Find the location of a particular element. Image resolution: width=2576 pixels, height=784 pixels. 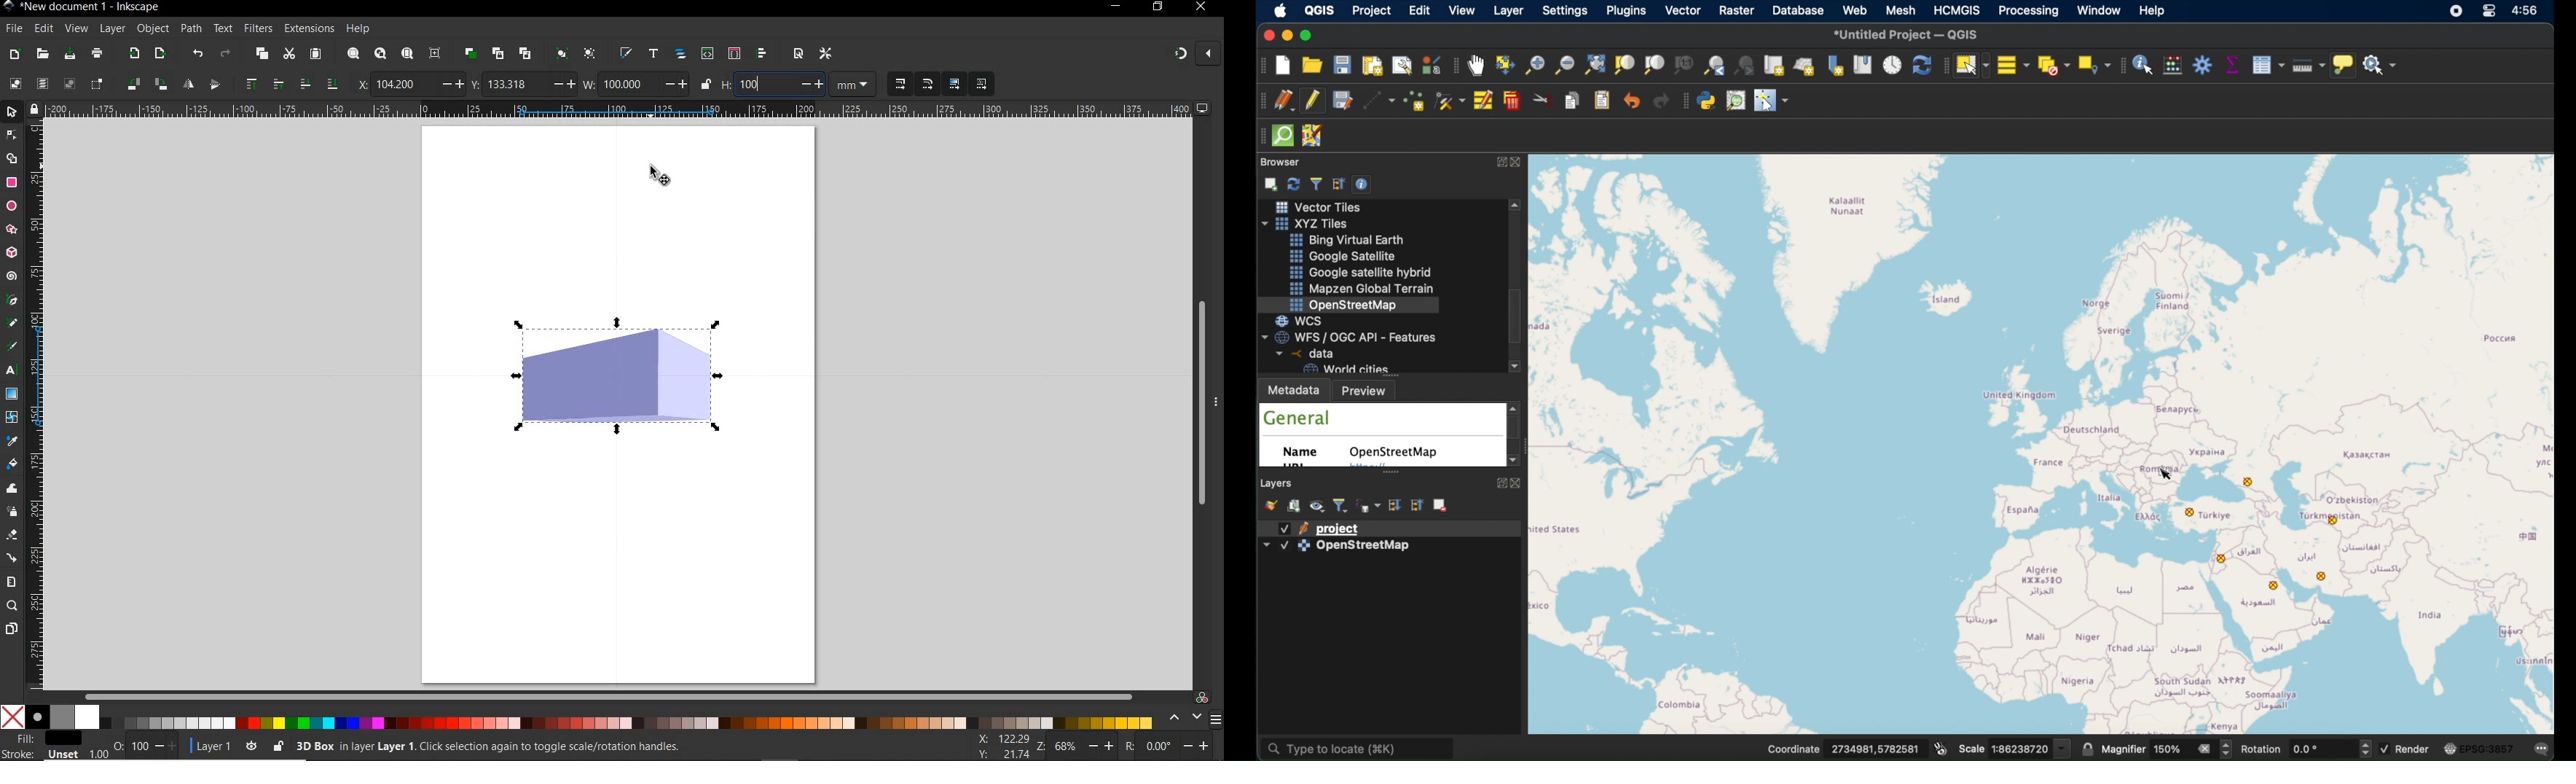

new project is located at coordinates (1284, 67).